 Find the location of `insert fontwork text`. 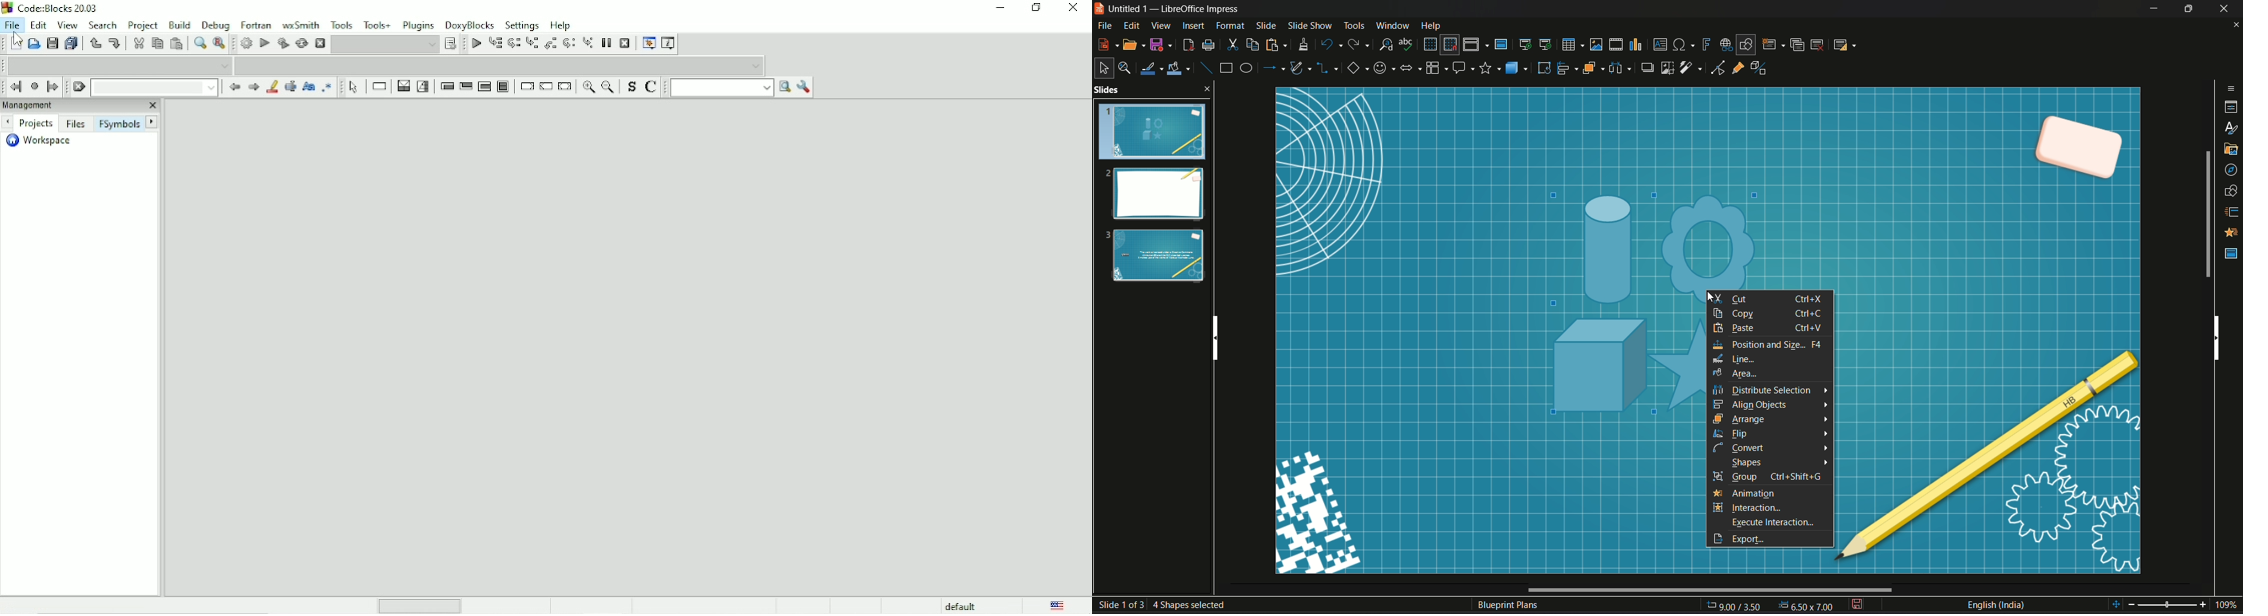

insert fontwork text is located at coordinates (1705, 43).